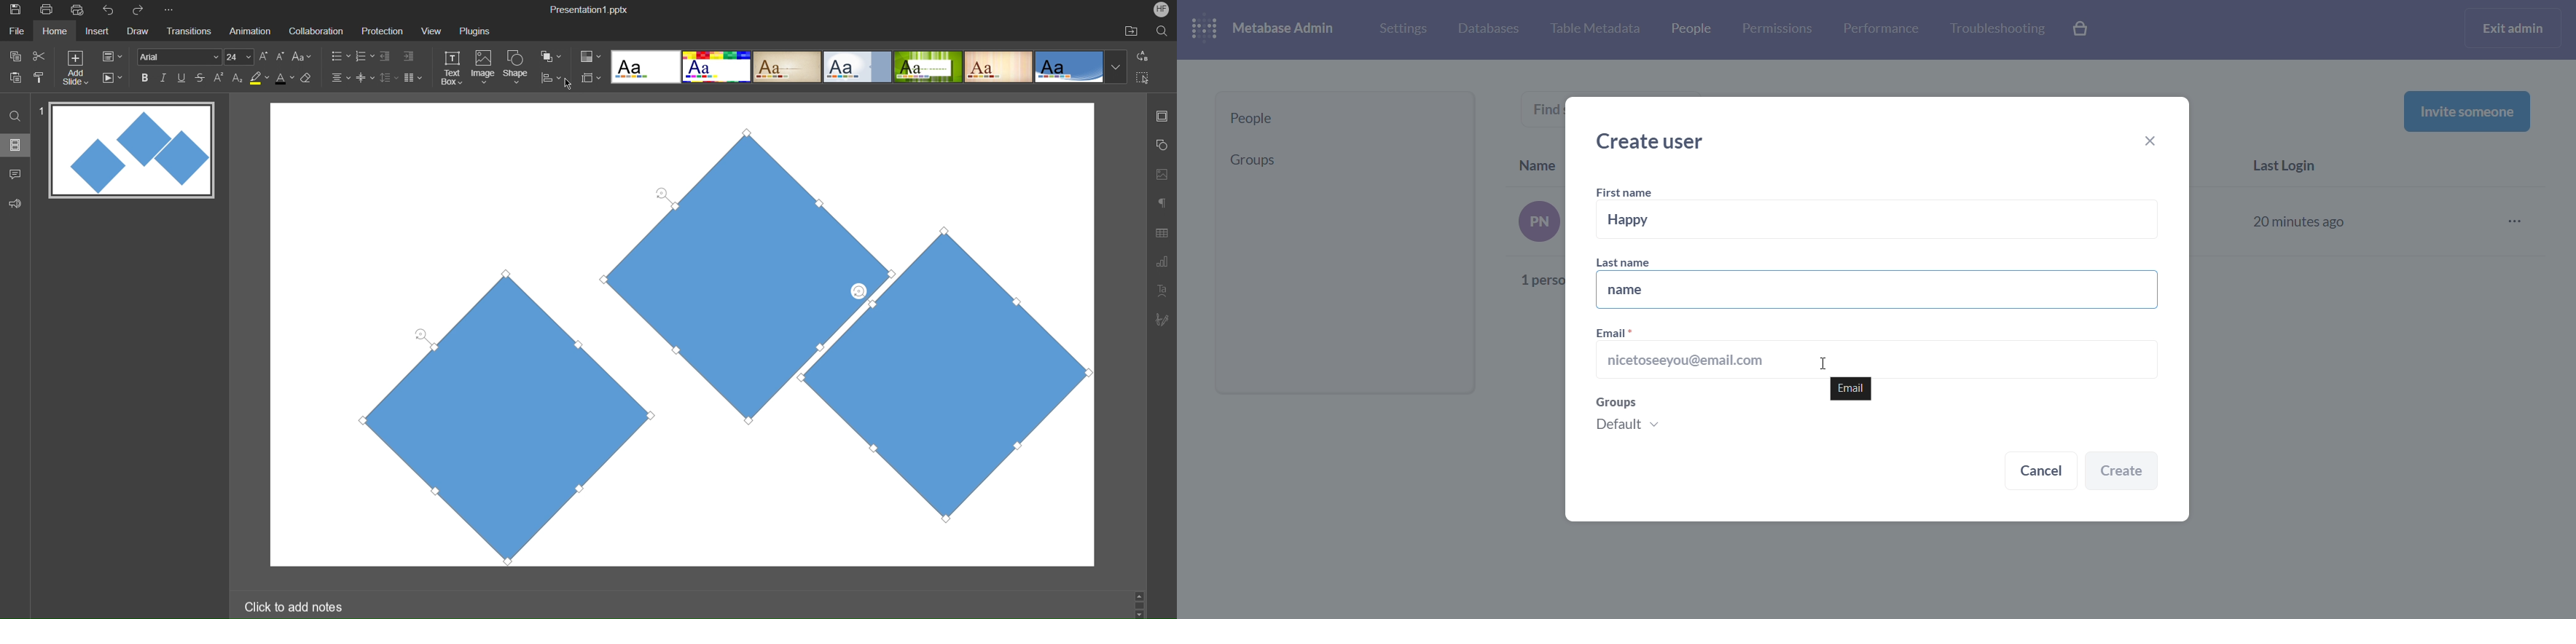  I want to click on Paragraph Settings, so click(1163, 202).